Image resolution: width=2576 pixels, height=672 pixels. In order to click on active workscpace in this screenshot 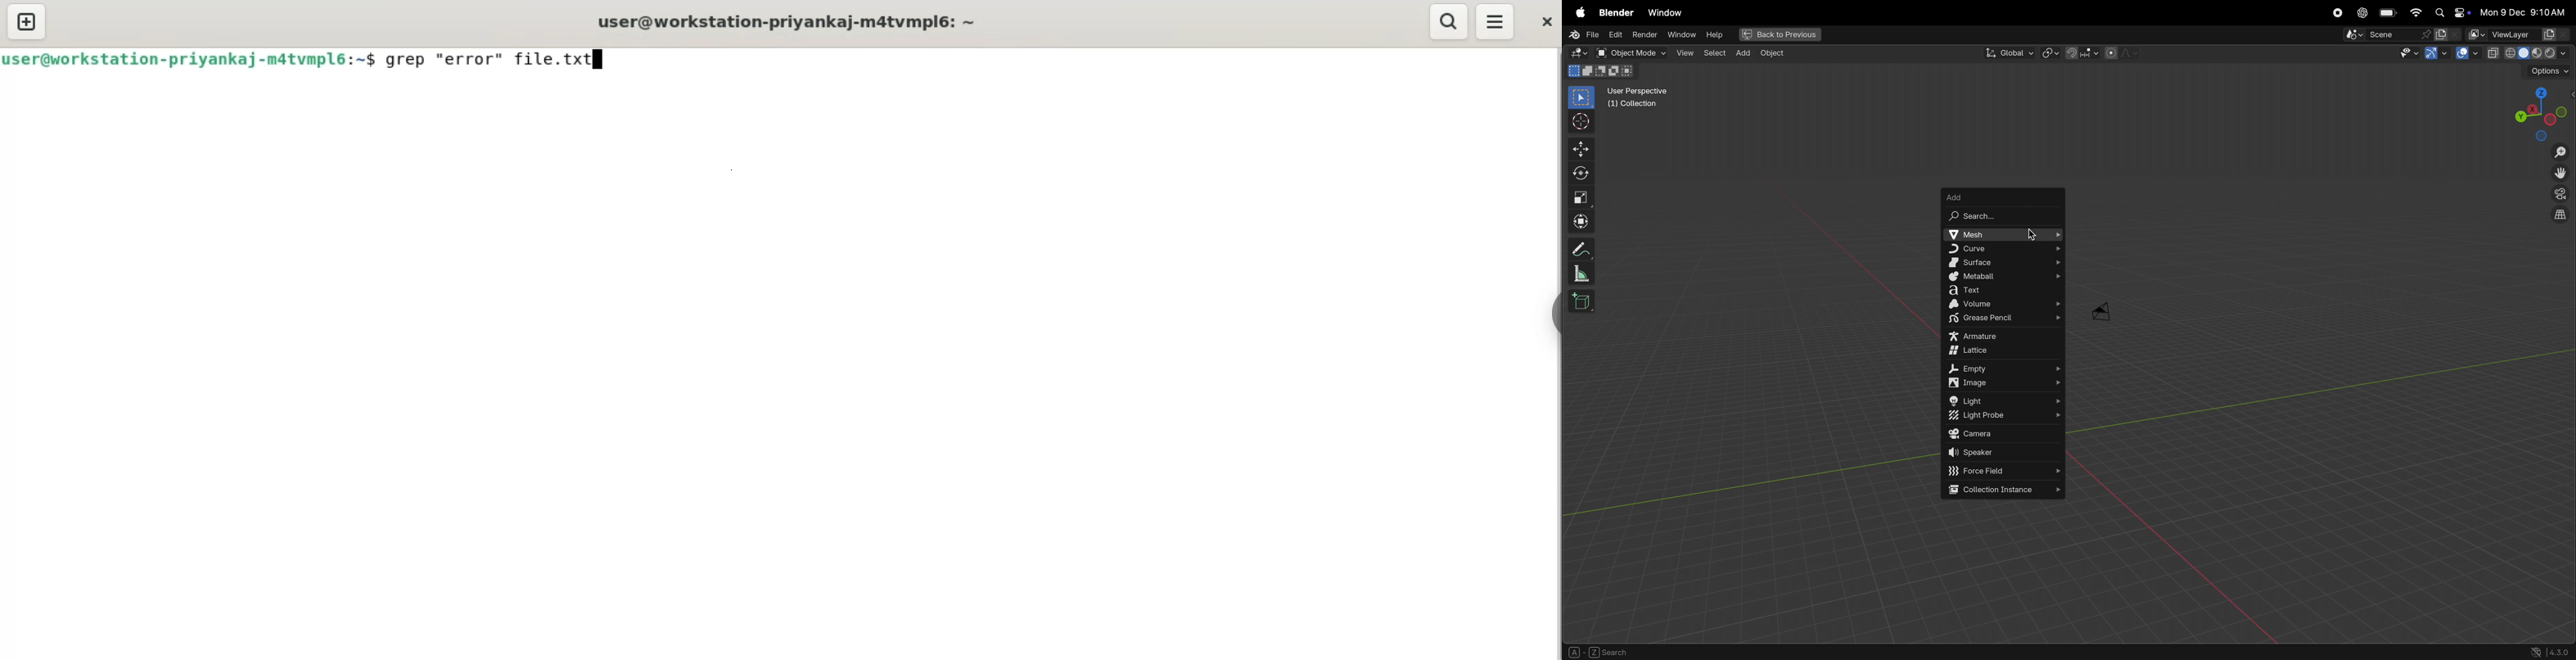, I will do `click(2478, 33)`.